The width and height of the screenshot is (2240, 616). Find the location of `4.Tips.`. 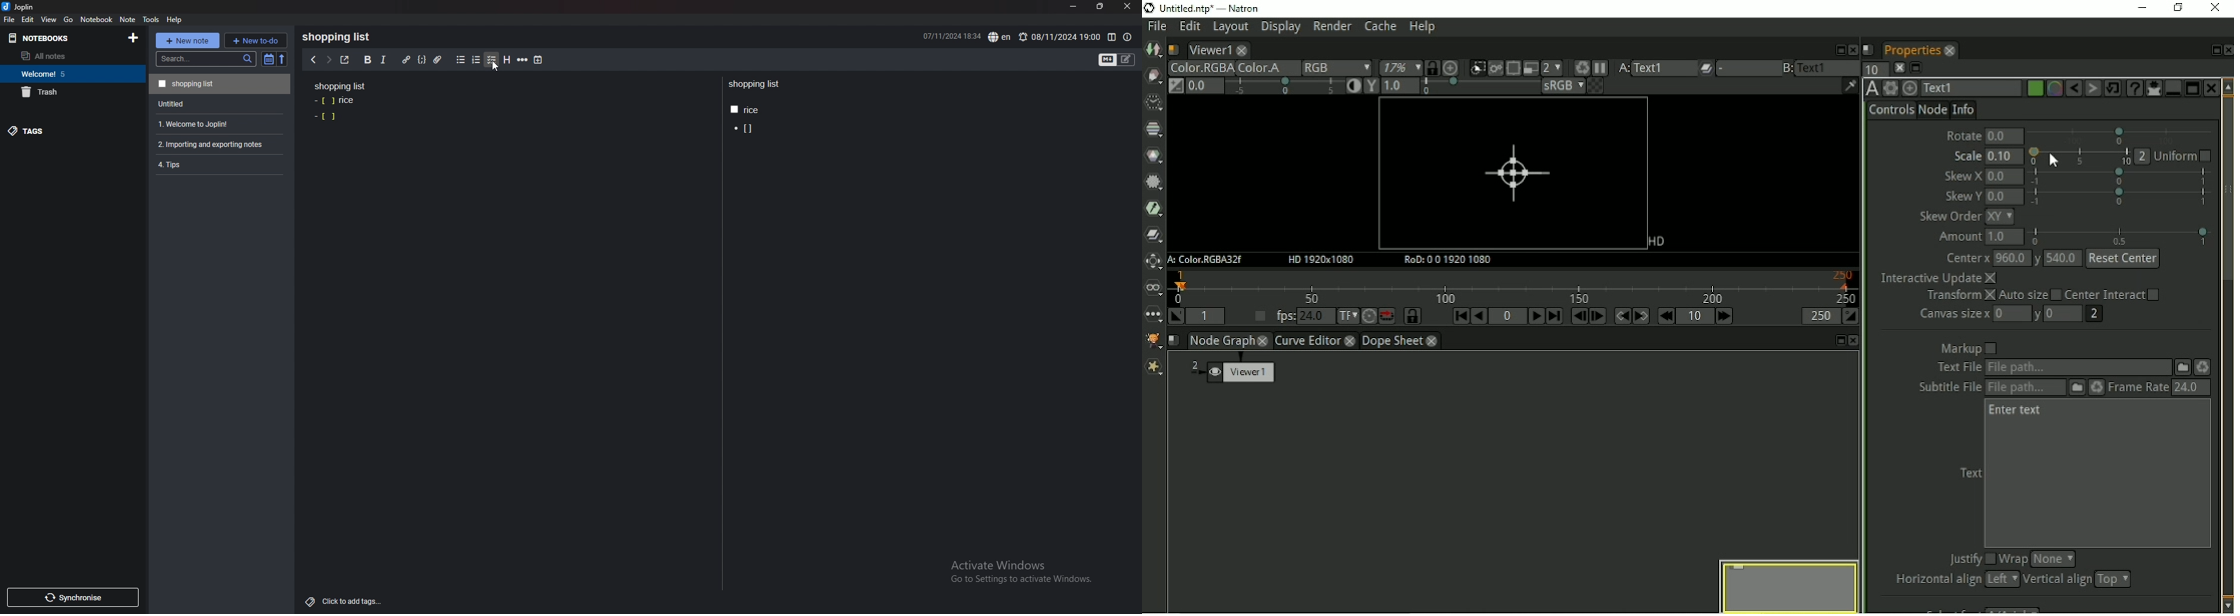

4.Tips. is located at coordinates (218, 164).